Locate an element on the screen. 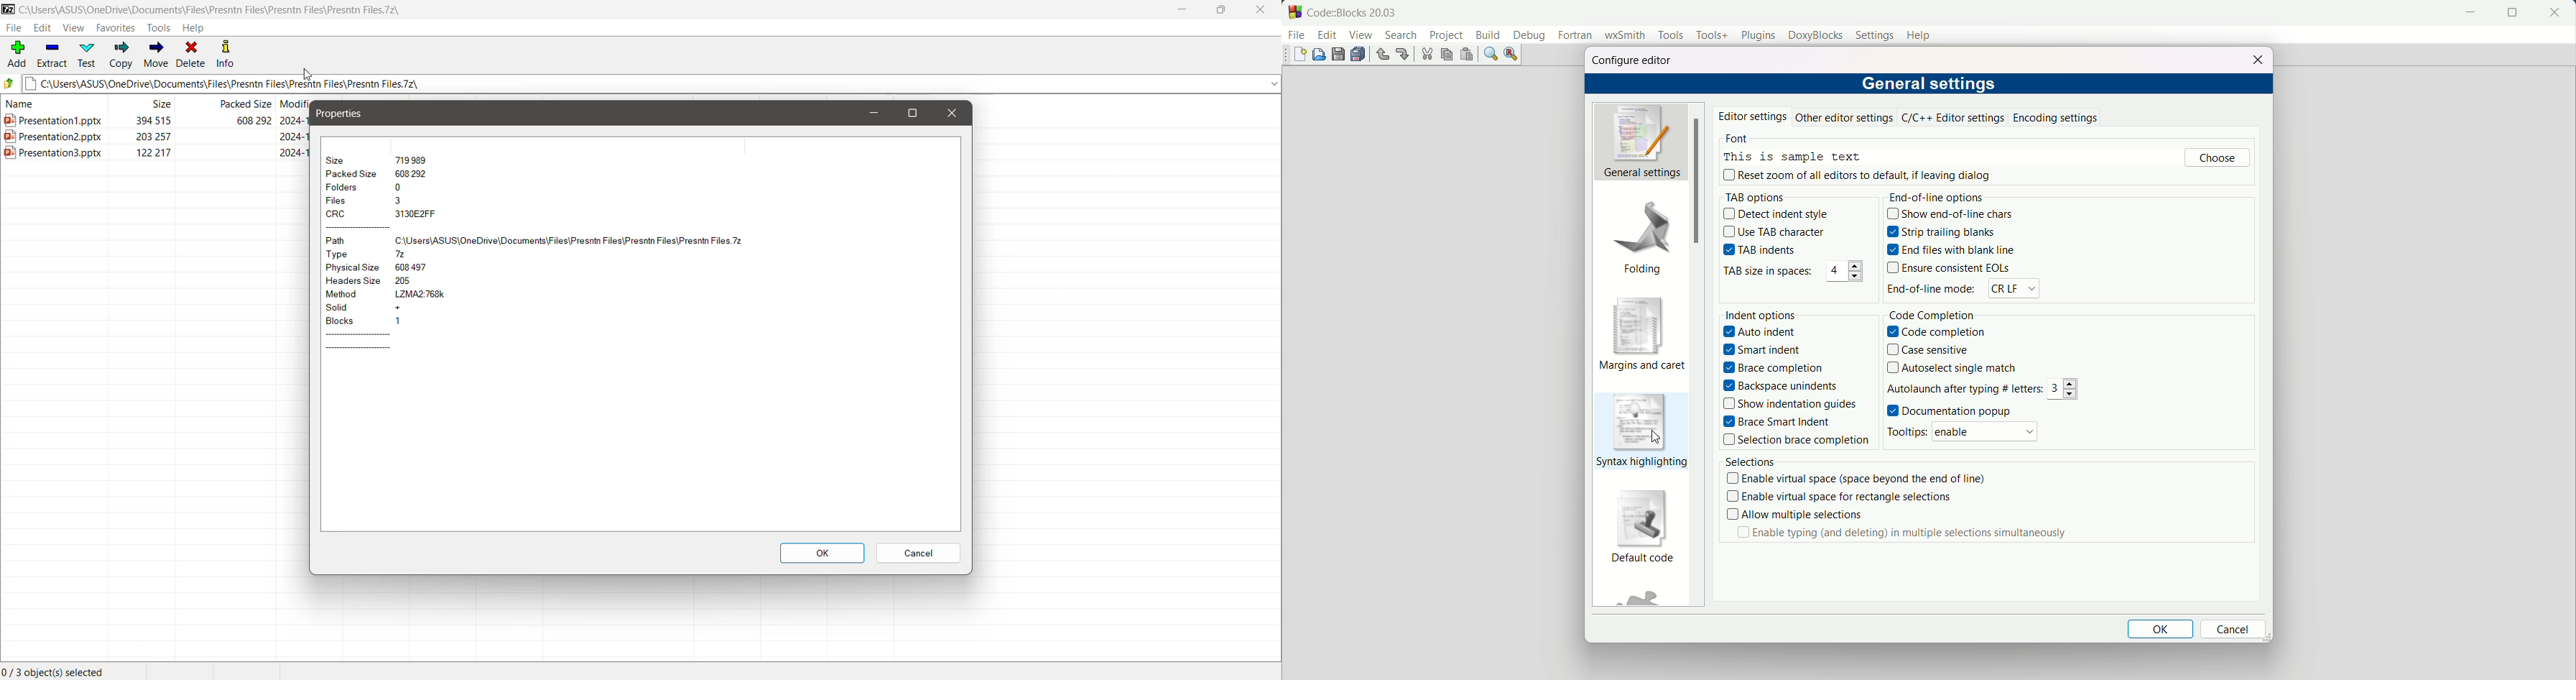 The width and height of the screenshot is (2576, 700). Add is located at coordinates (16, 55).